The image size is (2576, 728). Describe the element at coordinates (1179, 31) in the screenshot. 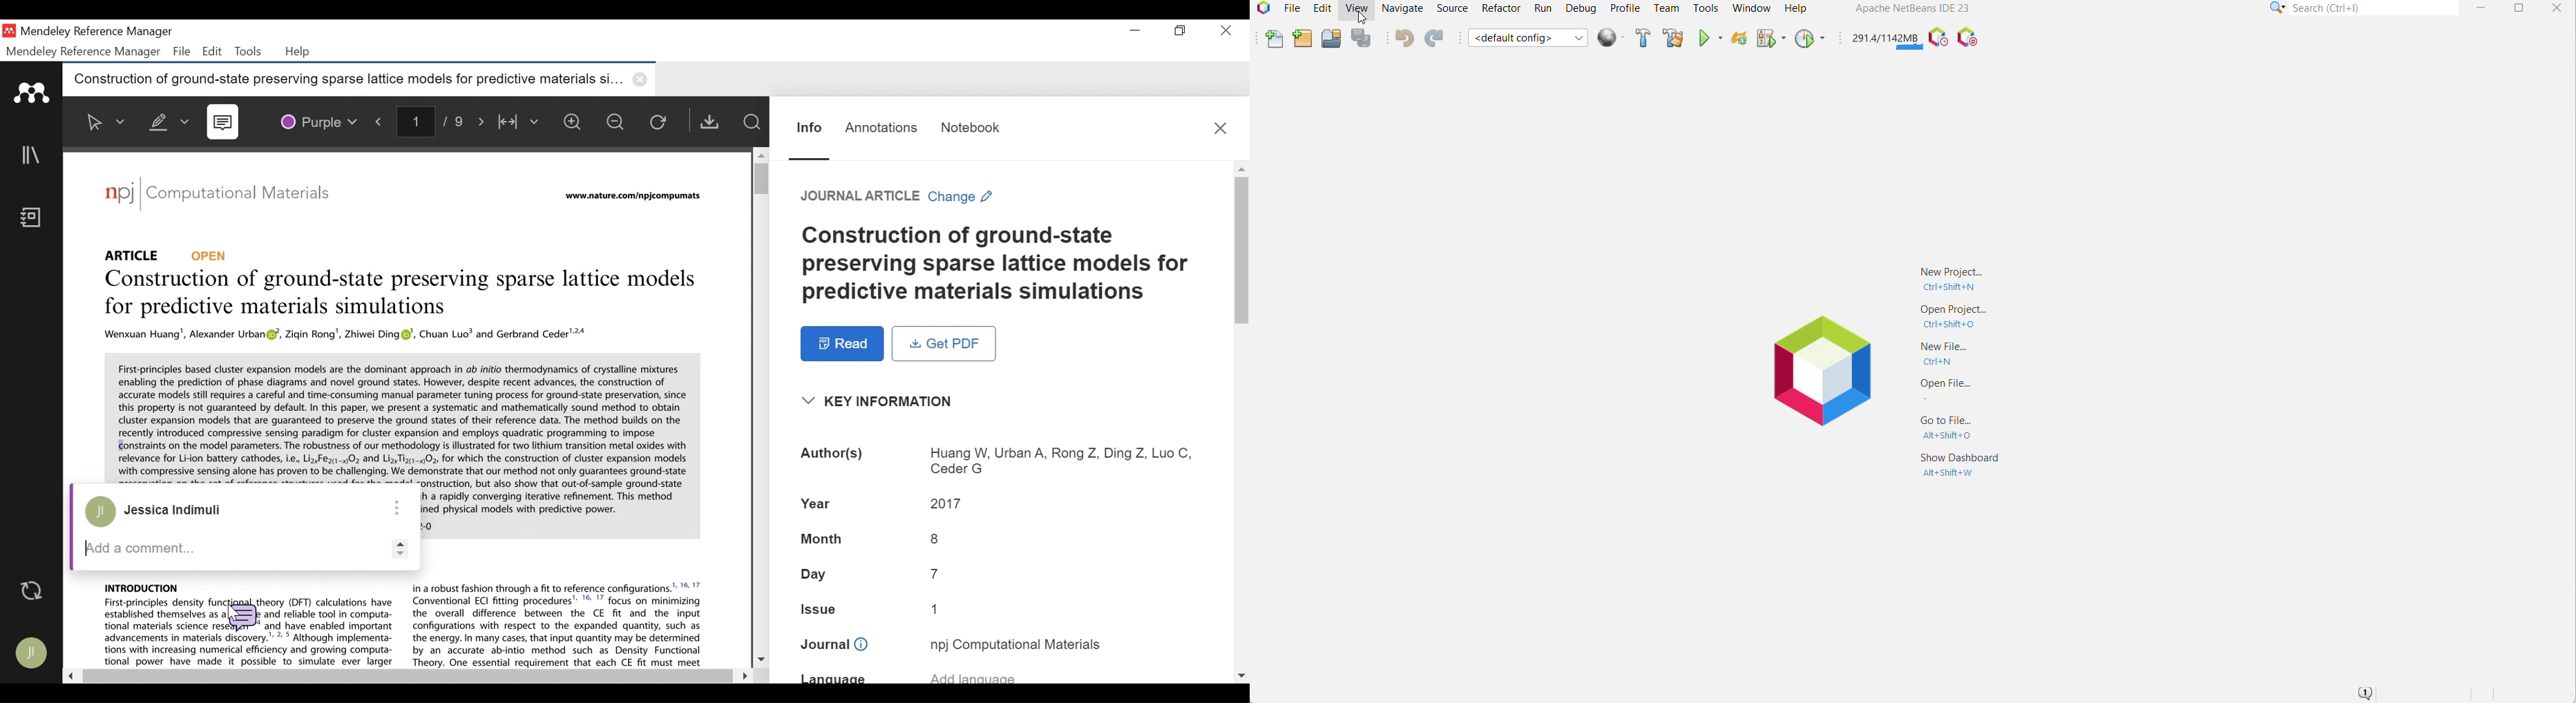

I see `Restore` at that location.